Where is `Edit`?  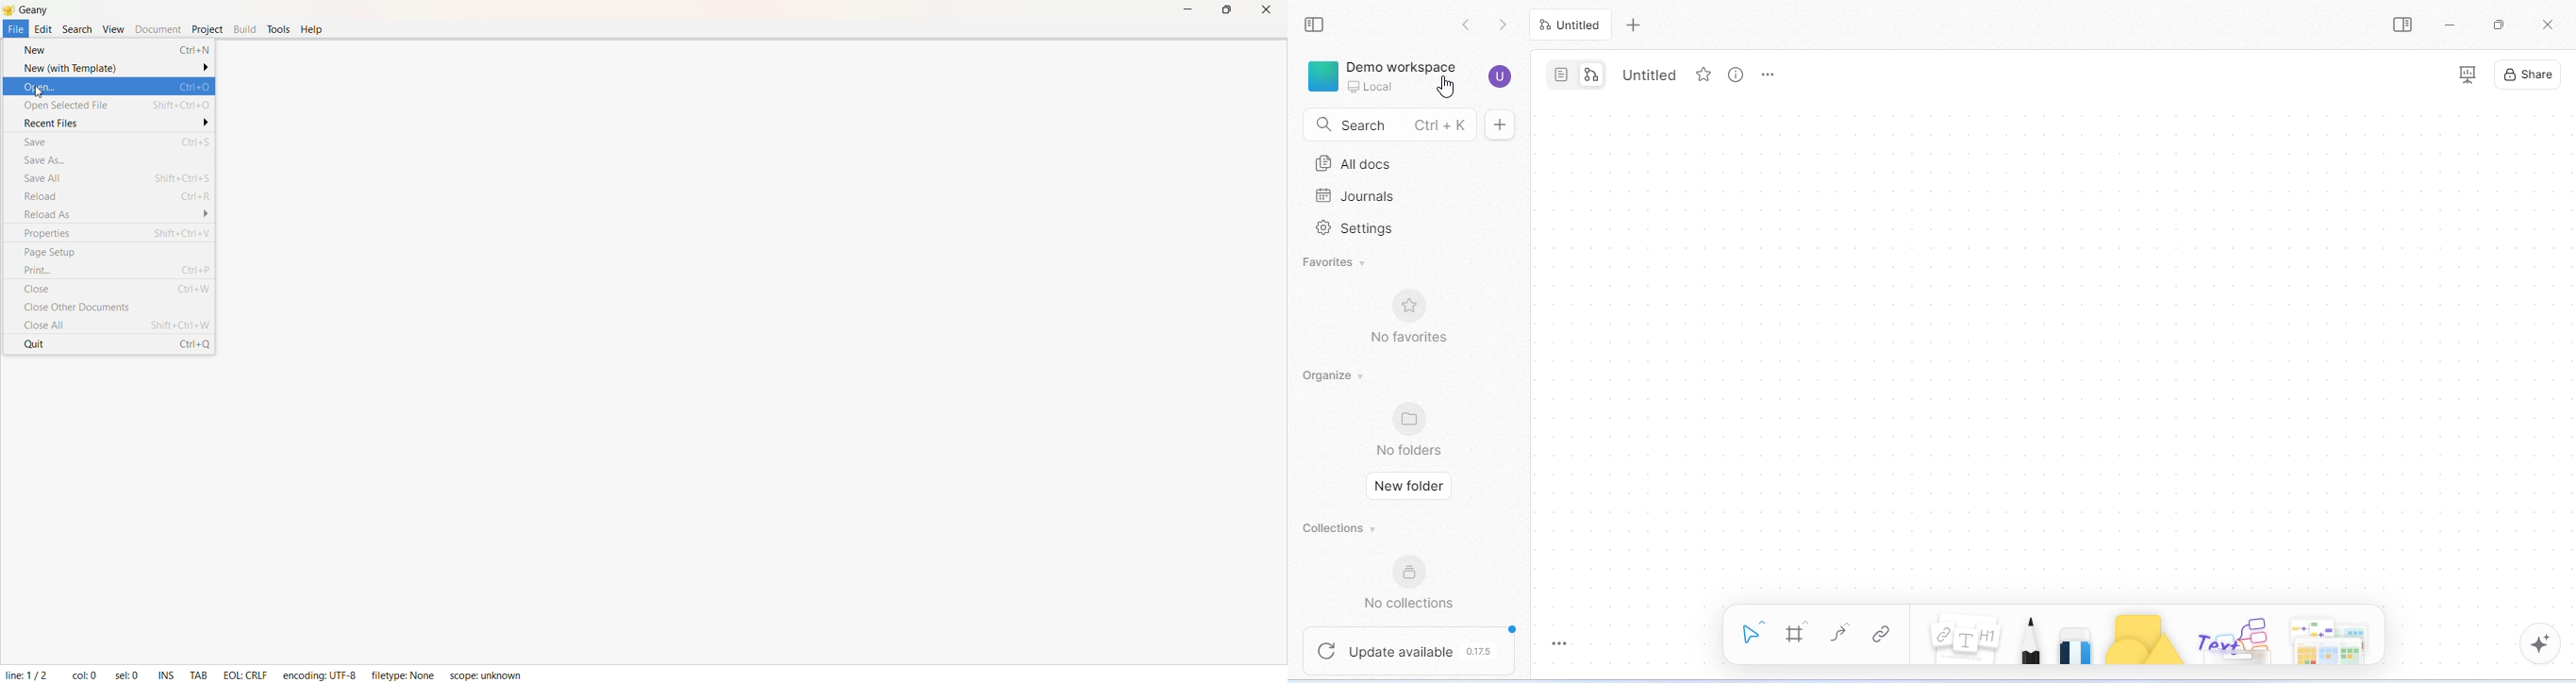
Edit is located at coordinates (43, 30).